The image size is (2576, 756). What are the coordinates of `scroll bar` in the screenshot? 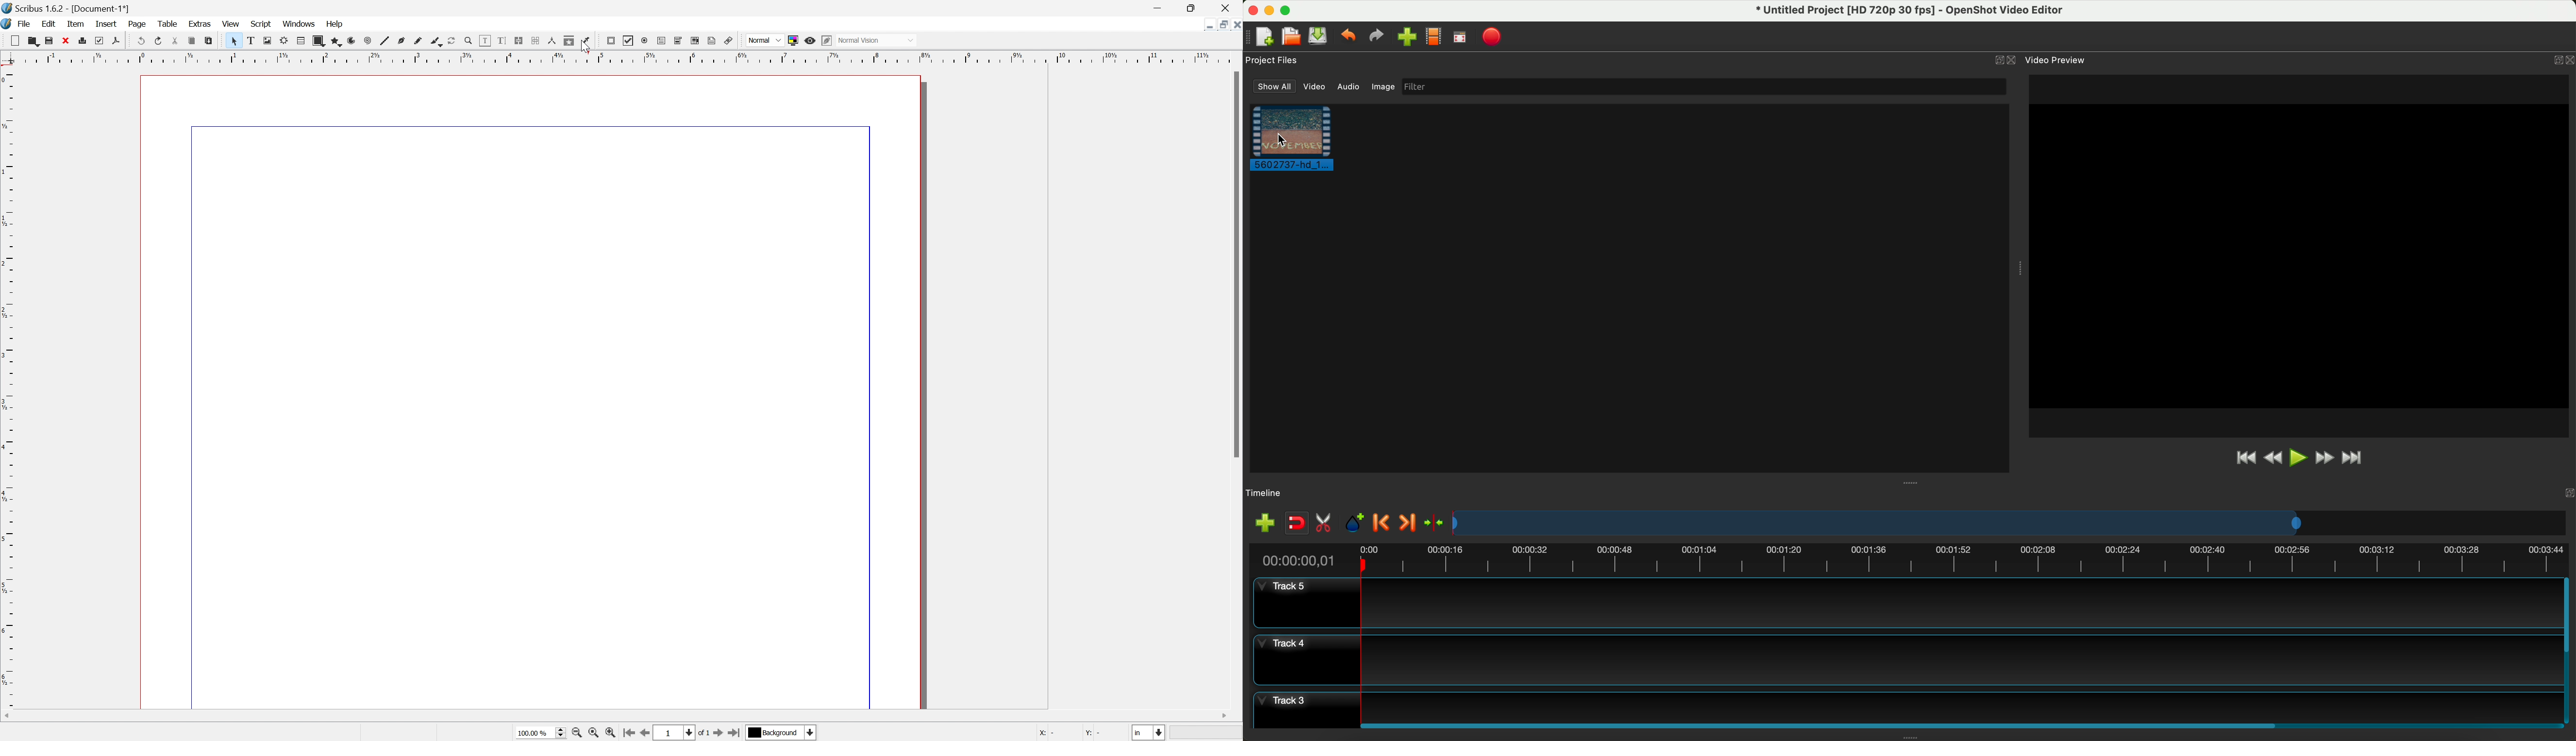 It's located at (1959, 724).